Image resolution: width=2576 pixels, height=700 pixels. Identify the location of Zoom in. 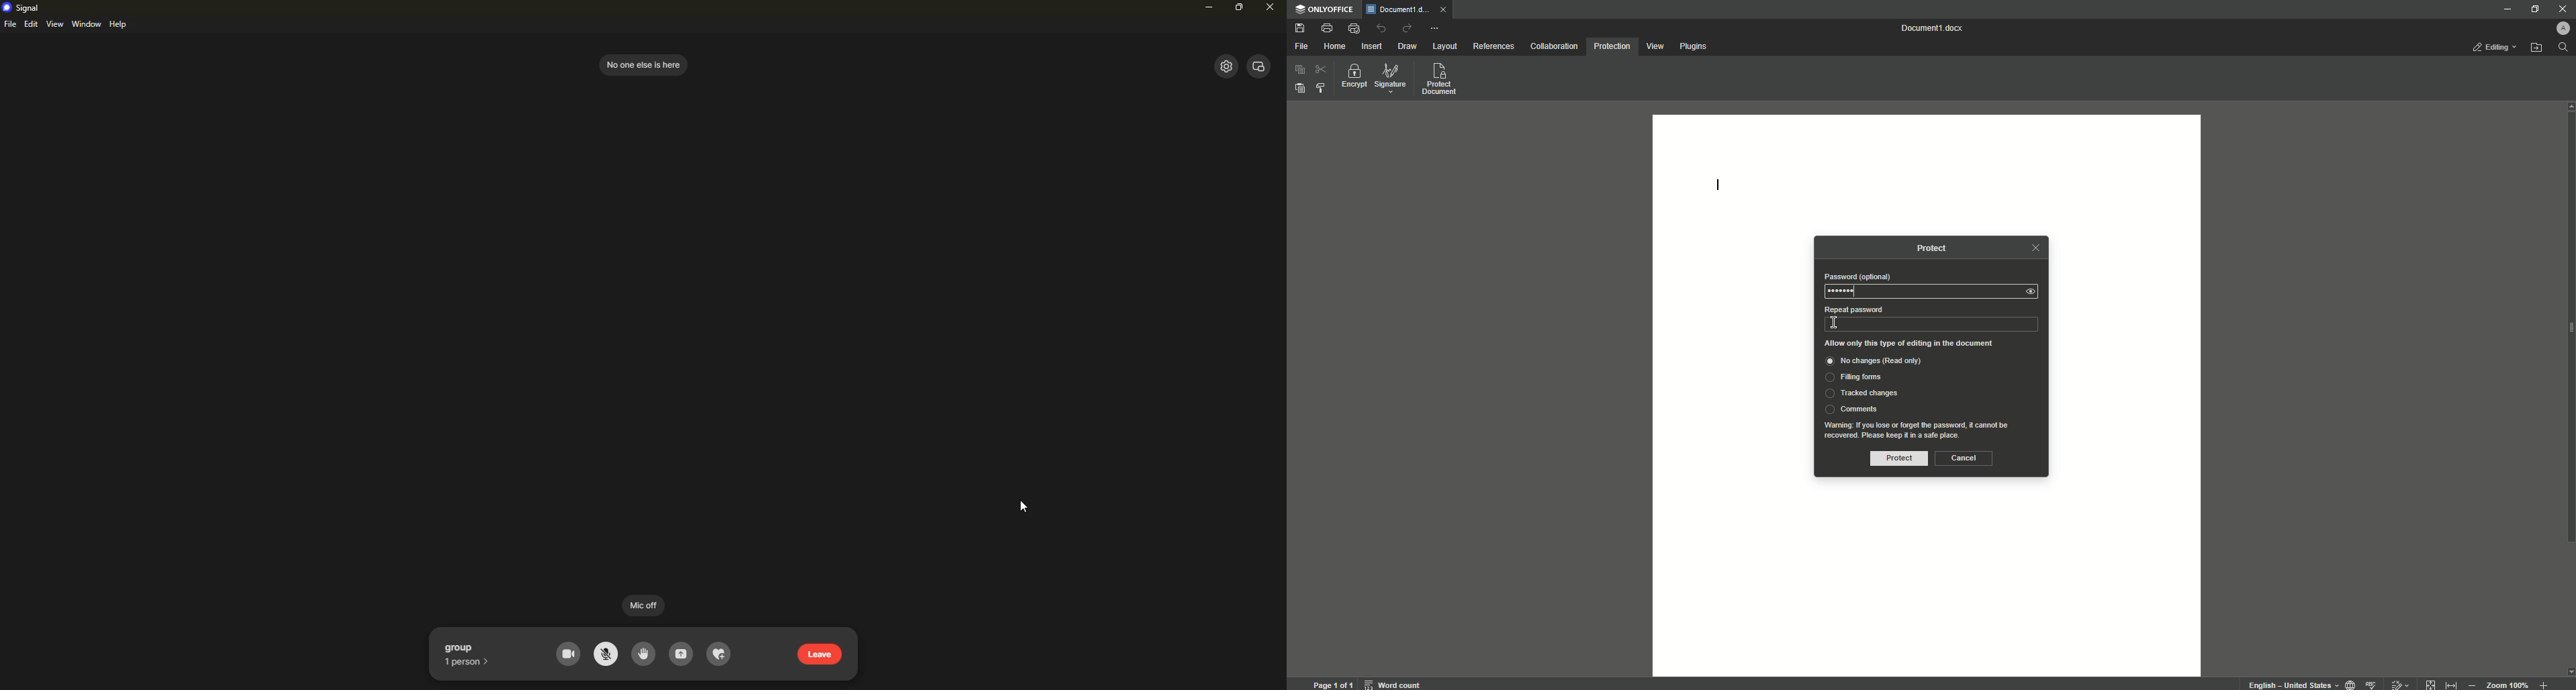
(2542, 684).